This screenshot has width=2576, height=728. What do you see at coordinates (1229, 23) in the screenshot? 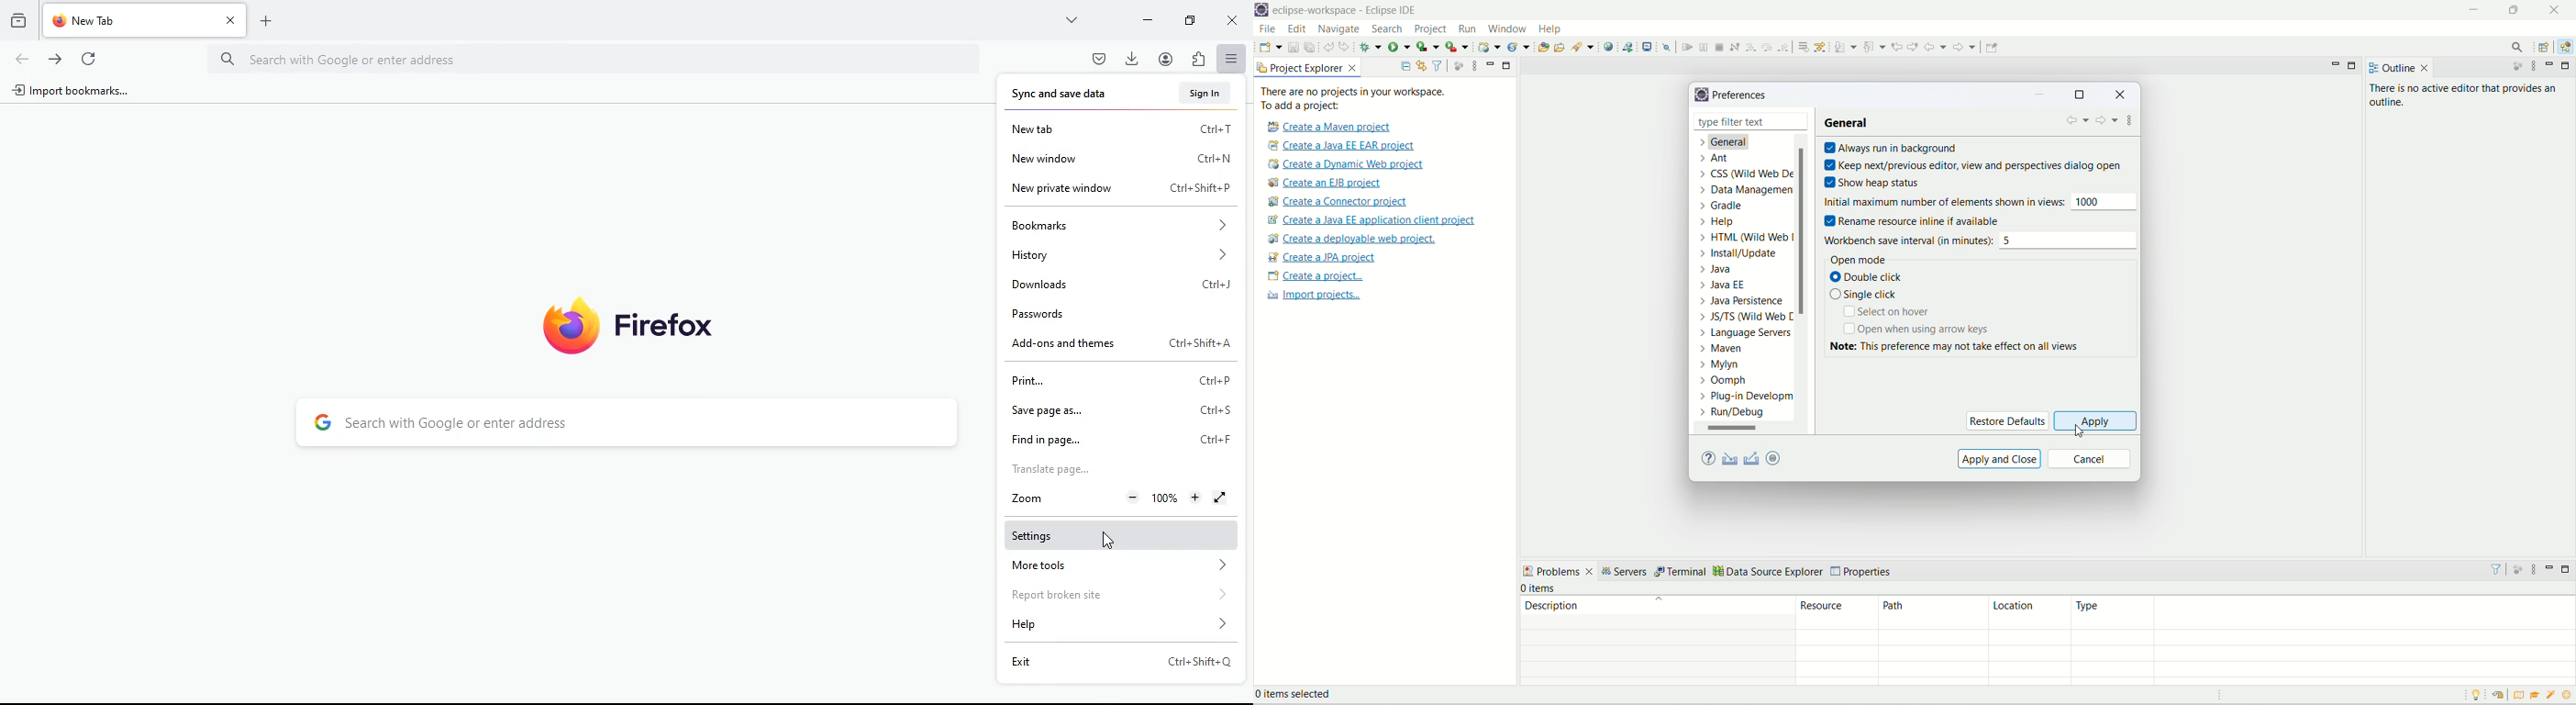
I see `close` at bounding box center [1229, 23].